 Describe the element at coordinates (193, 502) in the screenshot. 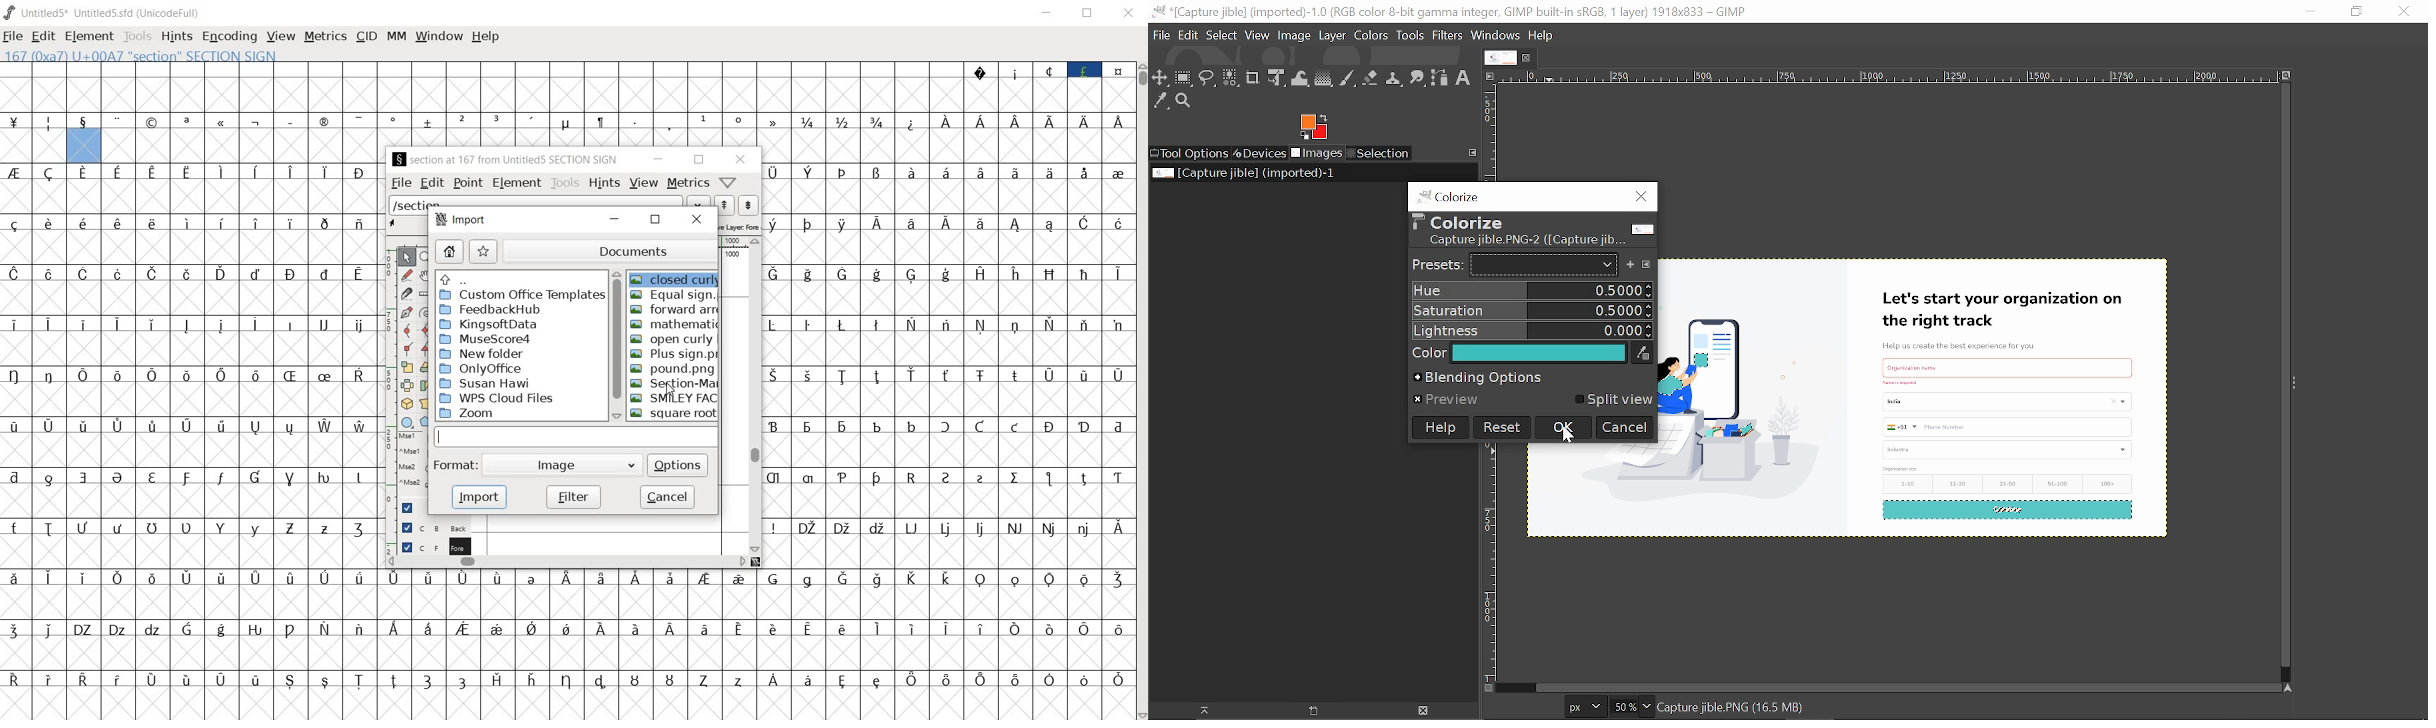

I see `empty cells` at that location.